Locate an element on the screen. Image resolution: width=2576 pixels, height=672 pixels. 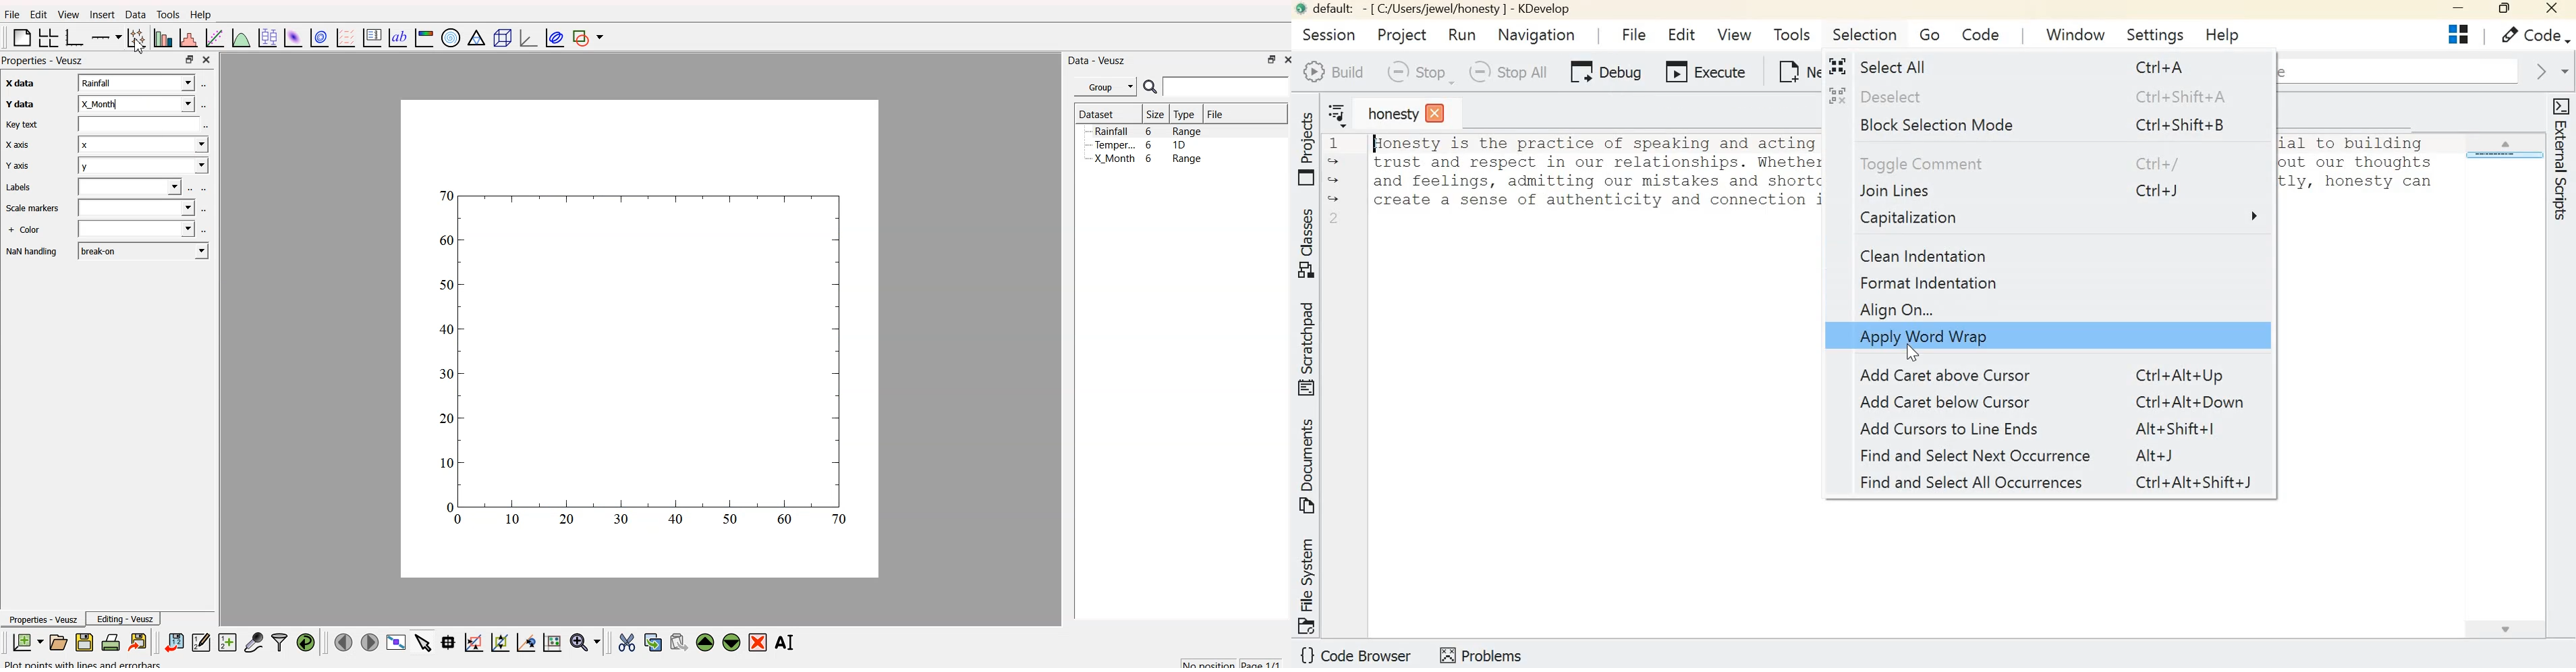
x is located at coordinates (137, 82).